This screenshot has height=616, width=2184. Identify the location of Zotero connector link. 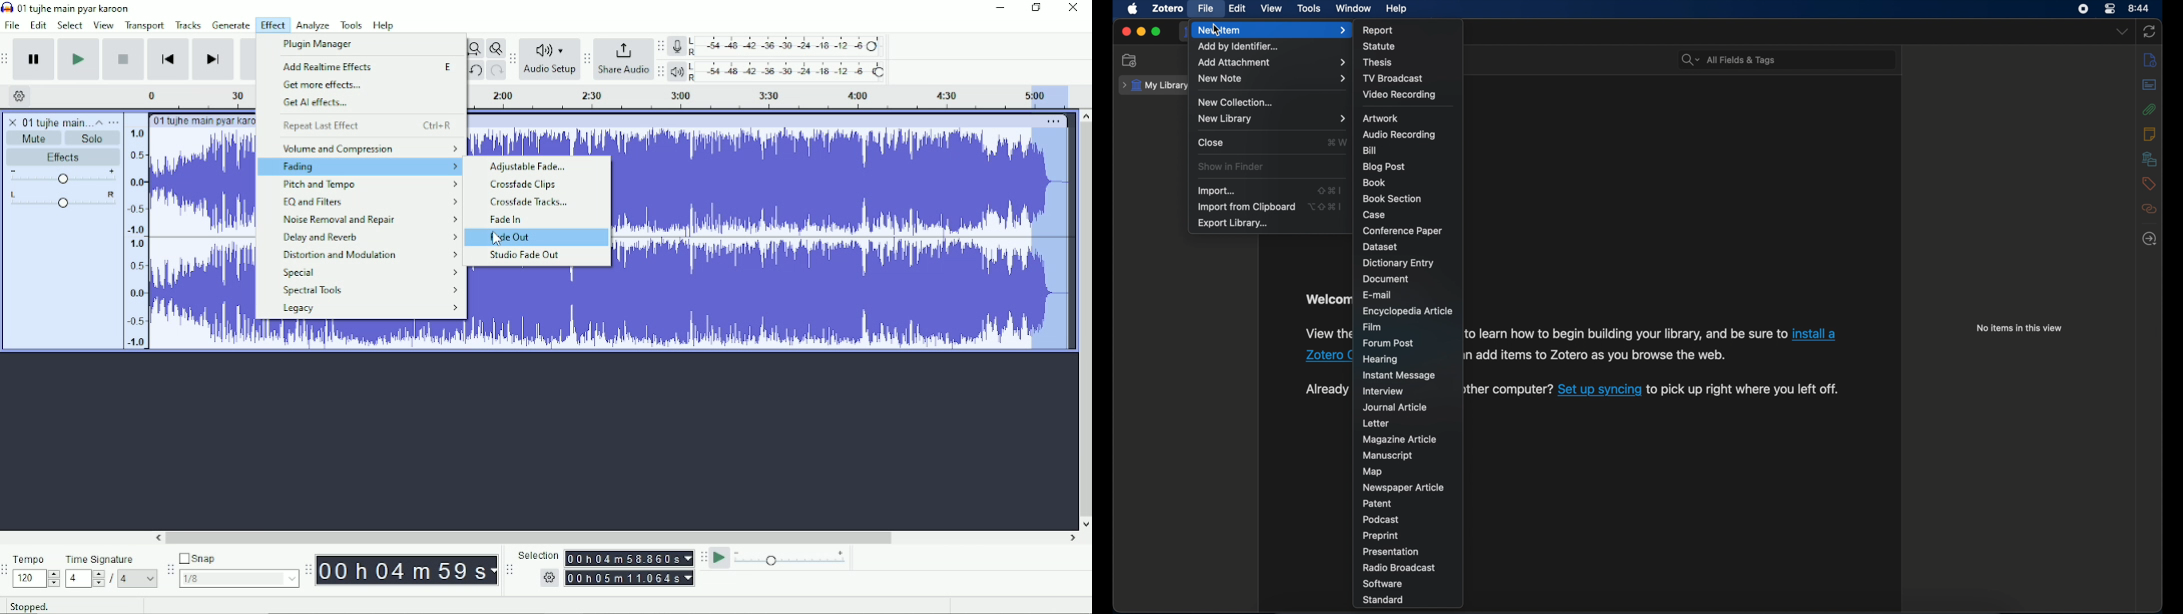
(1329, 356).